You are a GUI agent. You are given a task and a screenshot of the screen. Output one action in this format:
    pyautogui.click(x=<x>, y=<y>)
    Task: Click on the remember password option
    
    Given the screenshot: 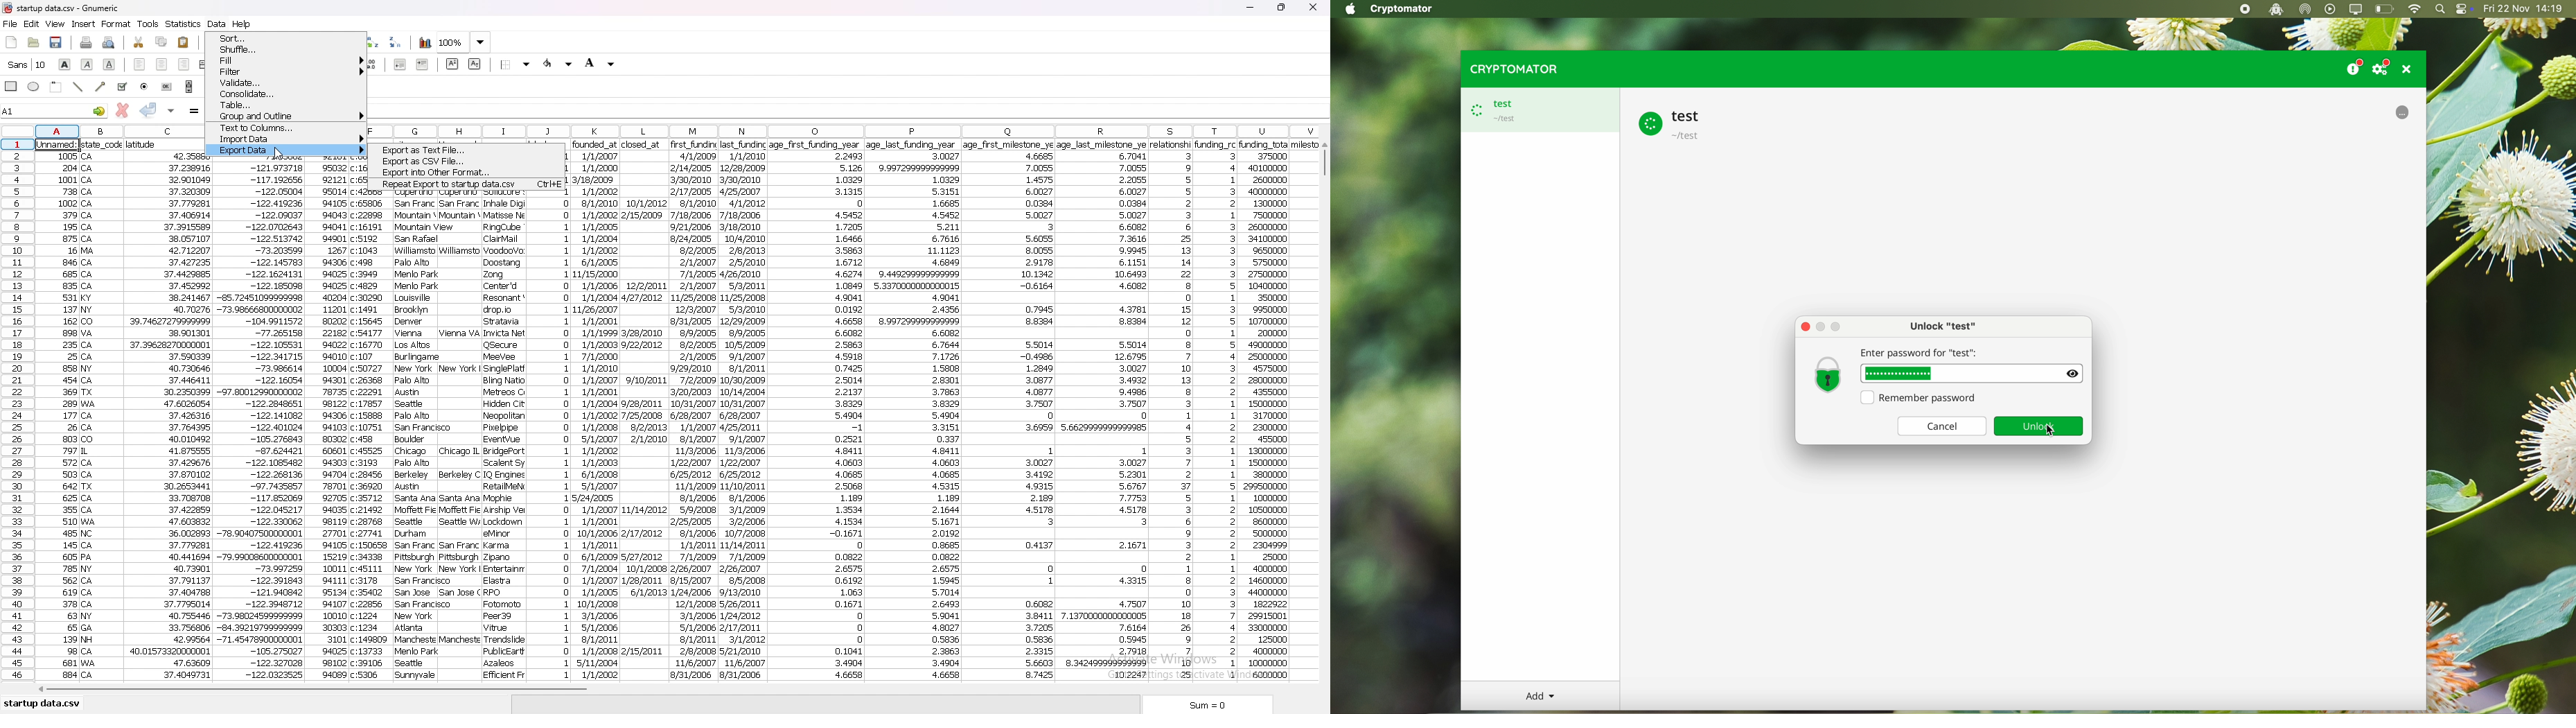 What is the action you would take?
    pyautogui.click(x=1923, y=398)
    